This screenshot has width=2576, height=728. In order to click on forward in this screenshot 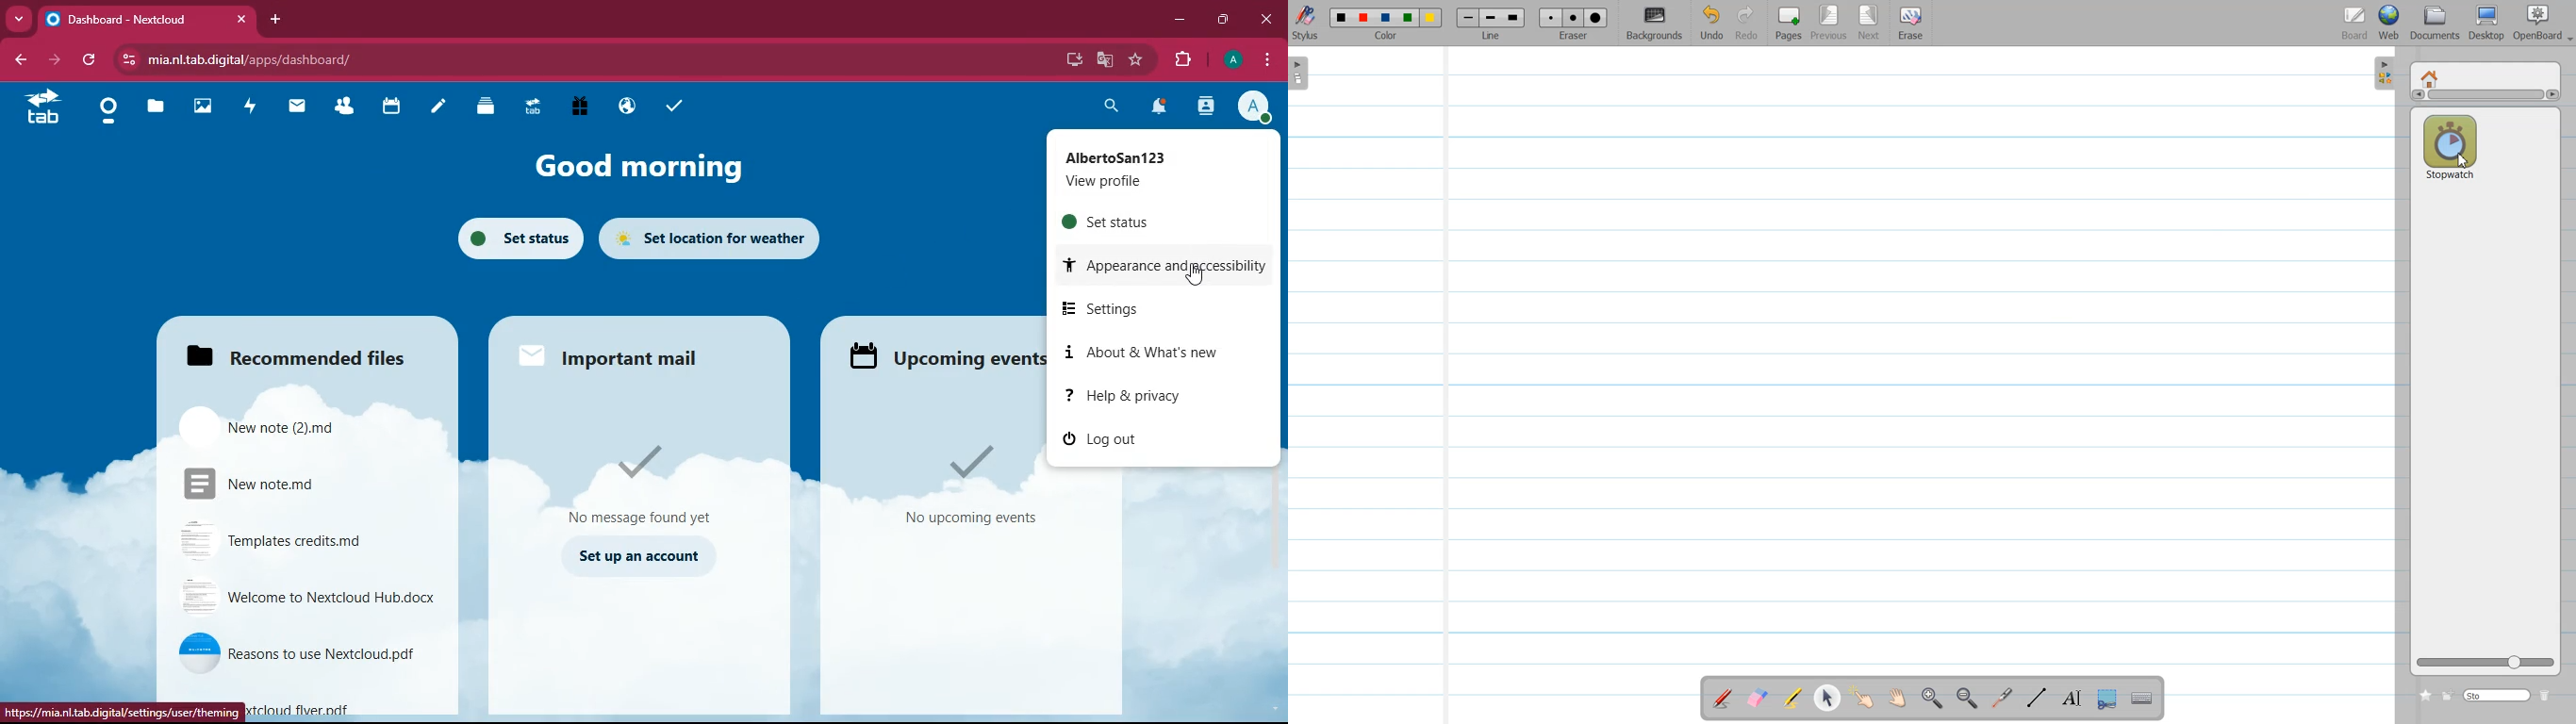, I will do `click(51, 61)`.